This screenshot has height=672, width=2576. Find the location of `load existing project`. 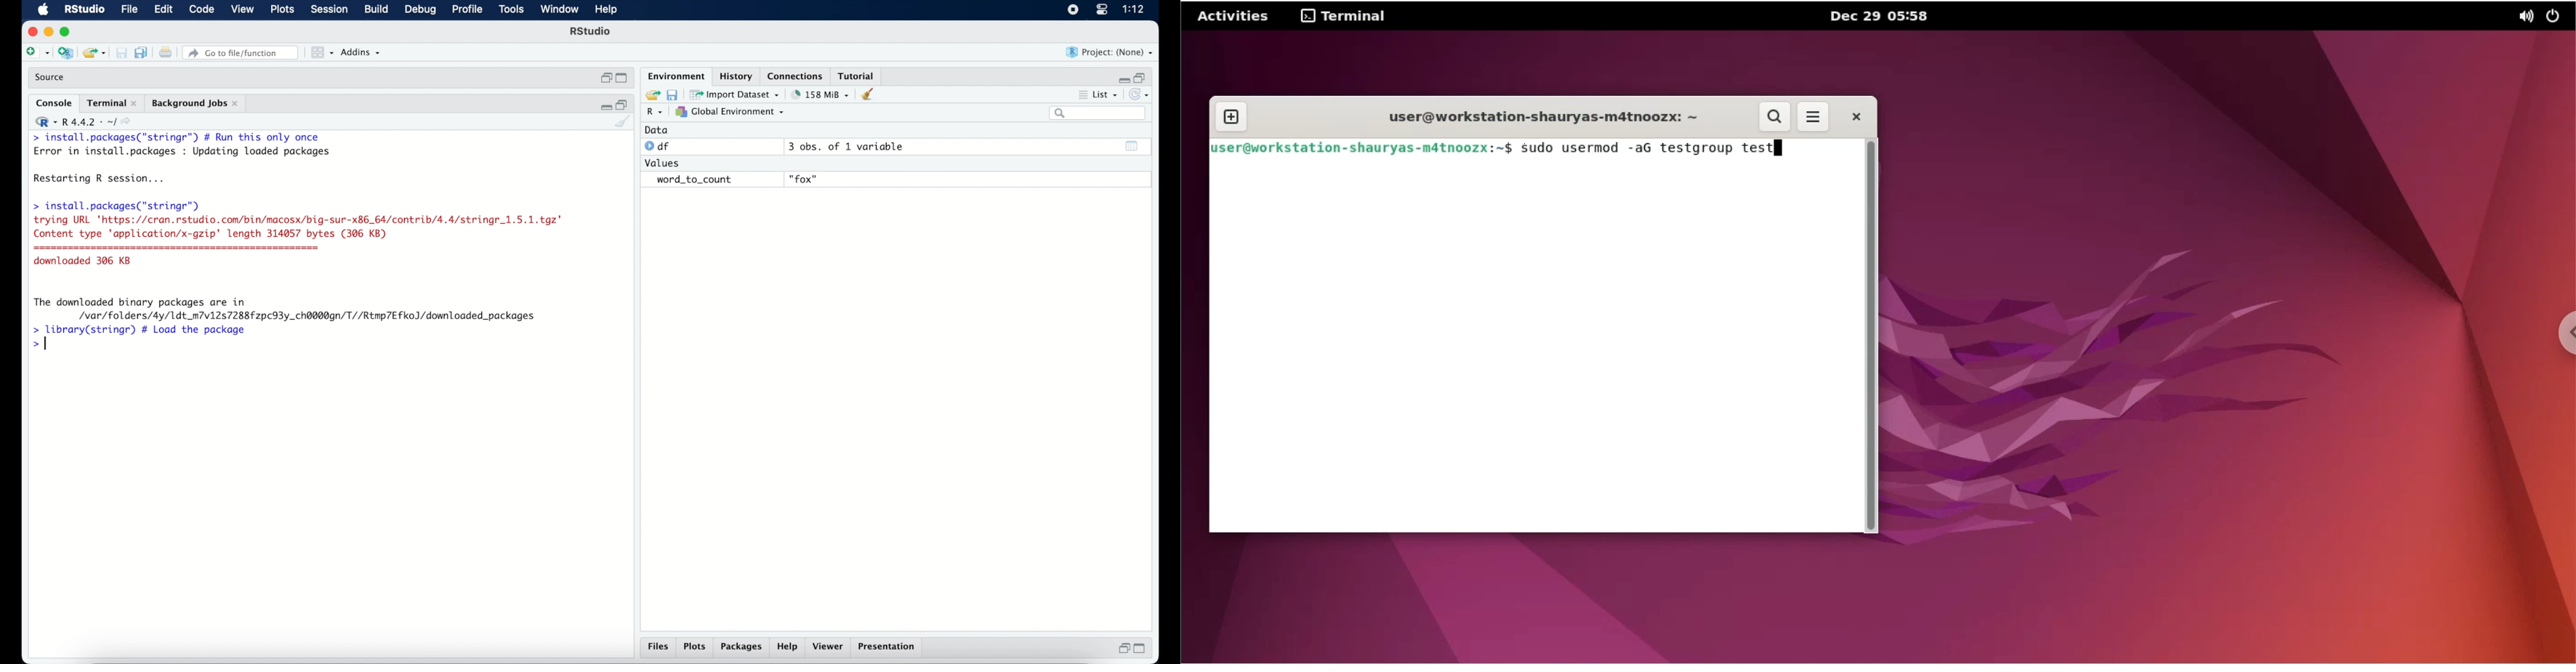

load existing project is located at coordinates (97, 53).